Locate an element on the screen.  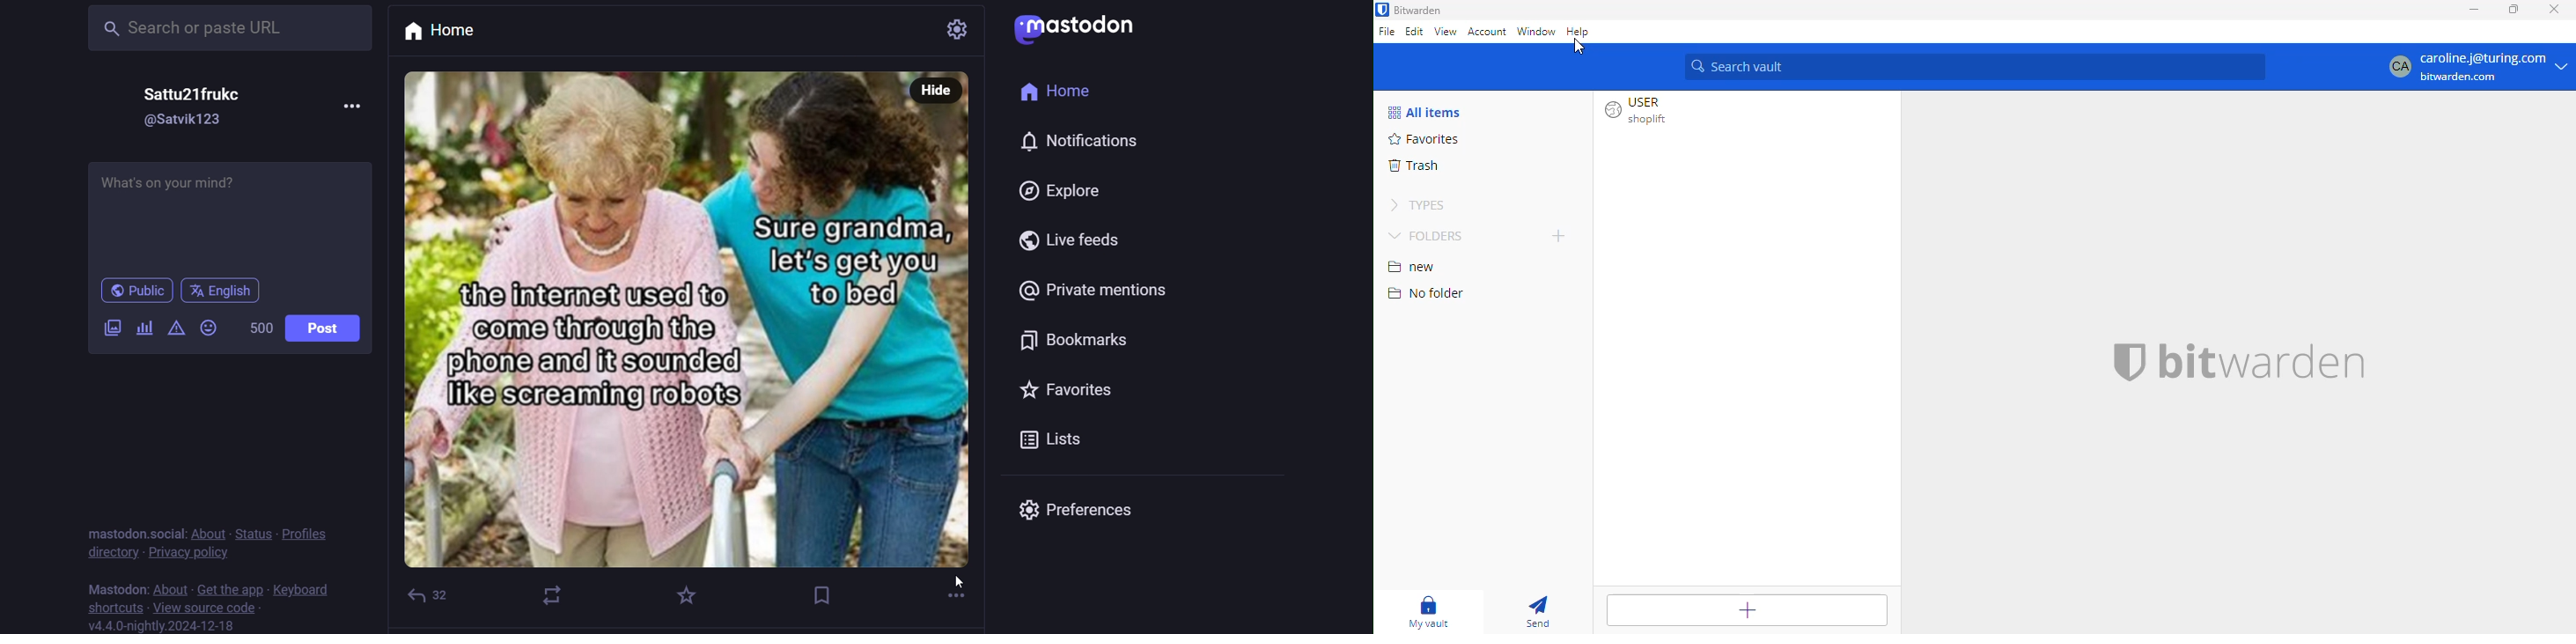
view is located at coordinates (1446, 33).